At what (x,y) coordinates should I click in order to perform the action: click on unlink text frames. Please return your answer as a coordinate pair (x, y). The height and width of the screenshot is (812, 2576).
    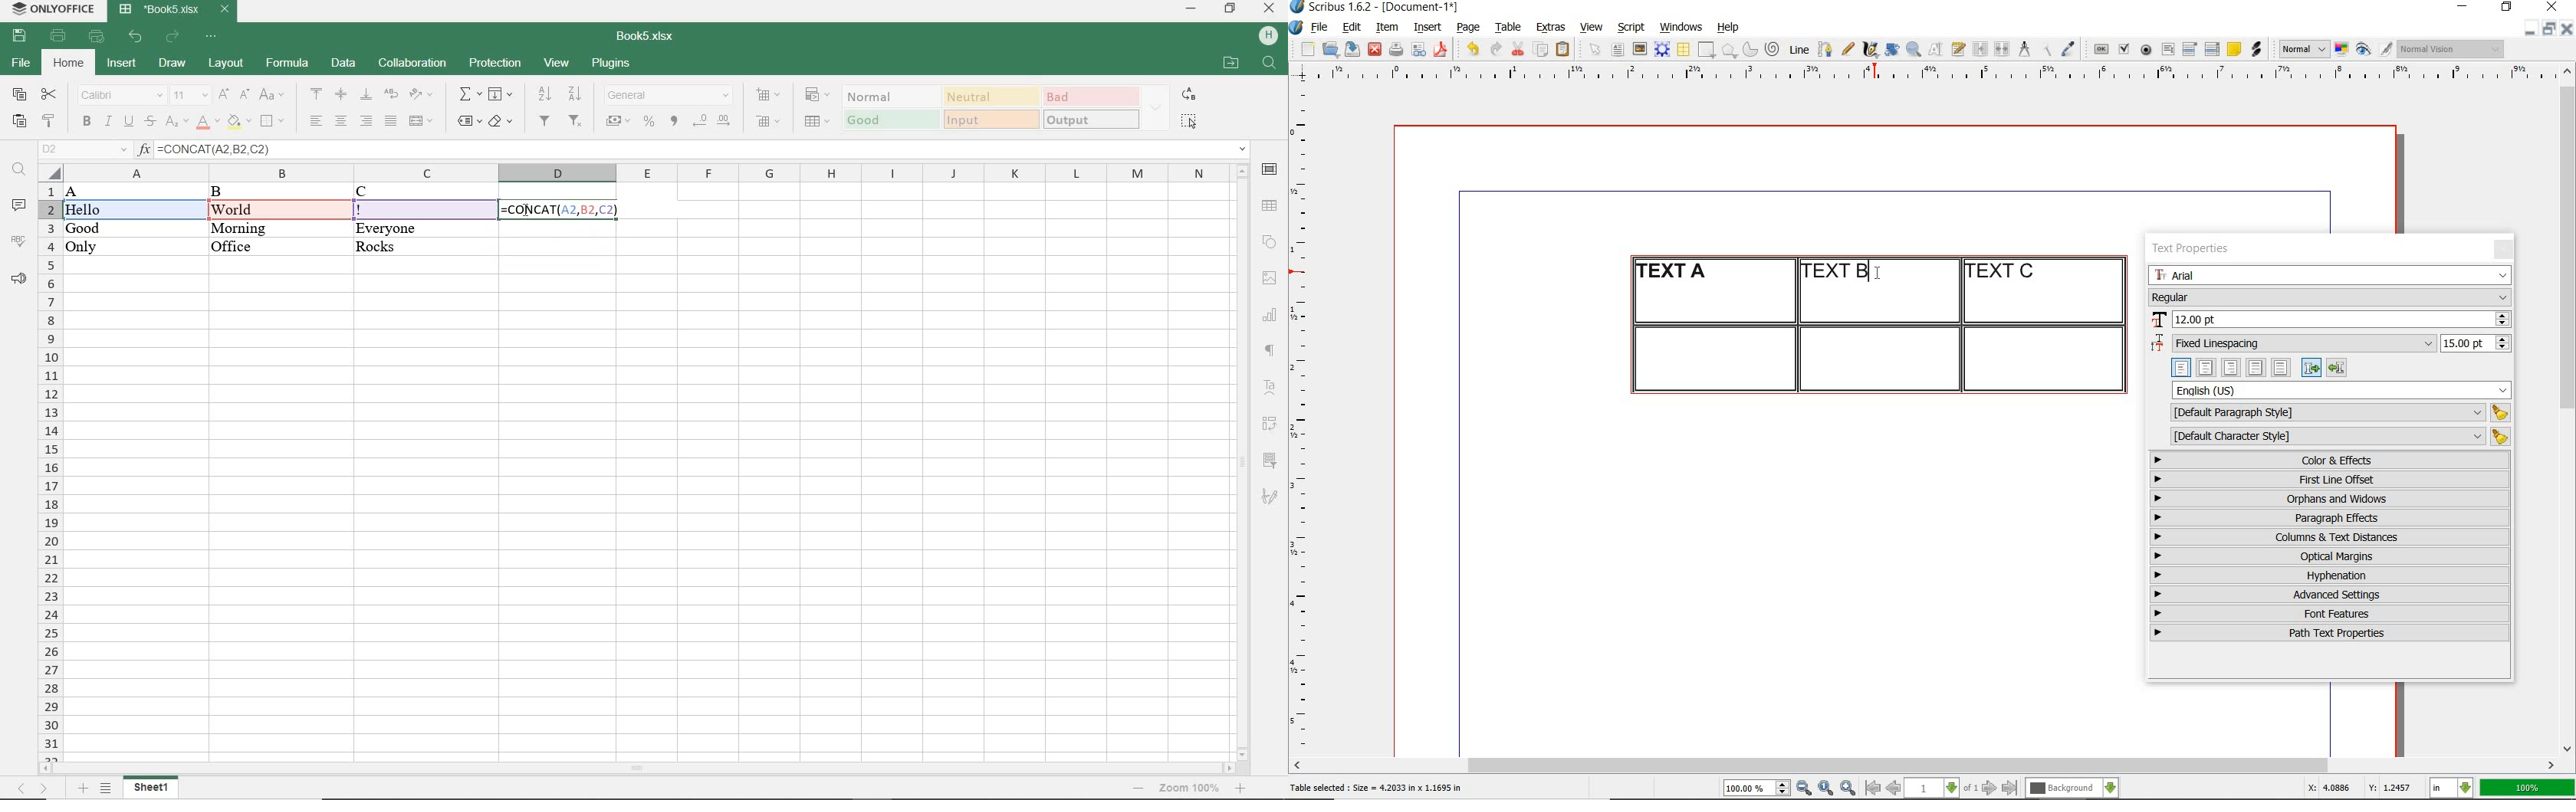
    Looking at the image, I should click on (2002, 50).